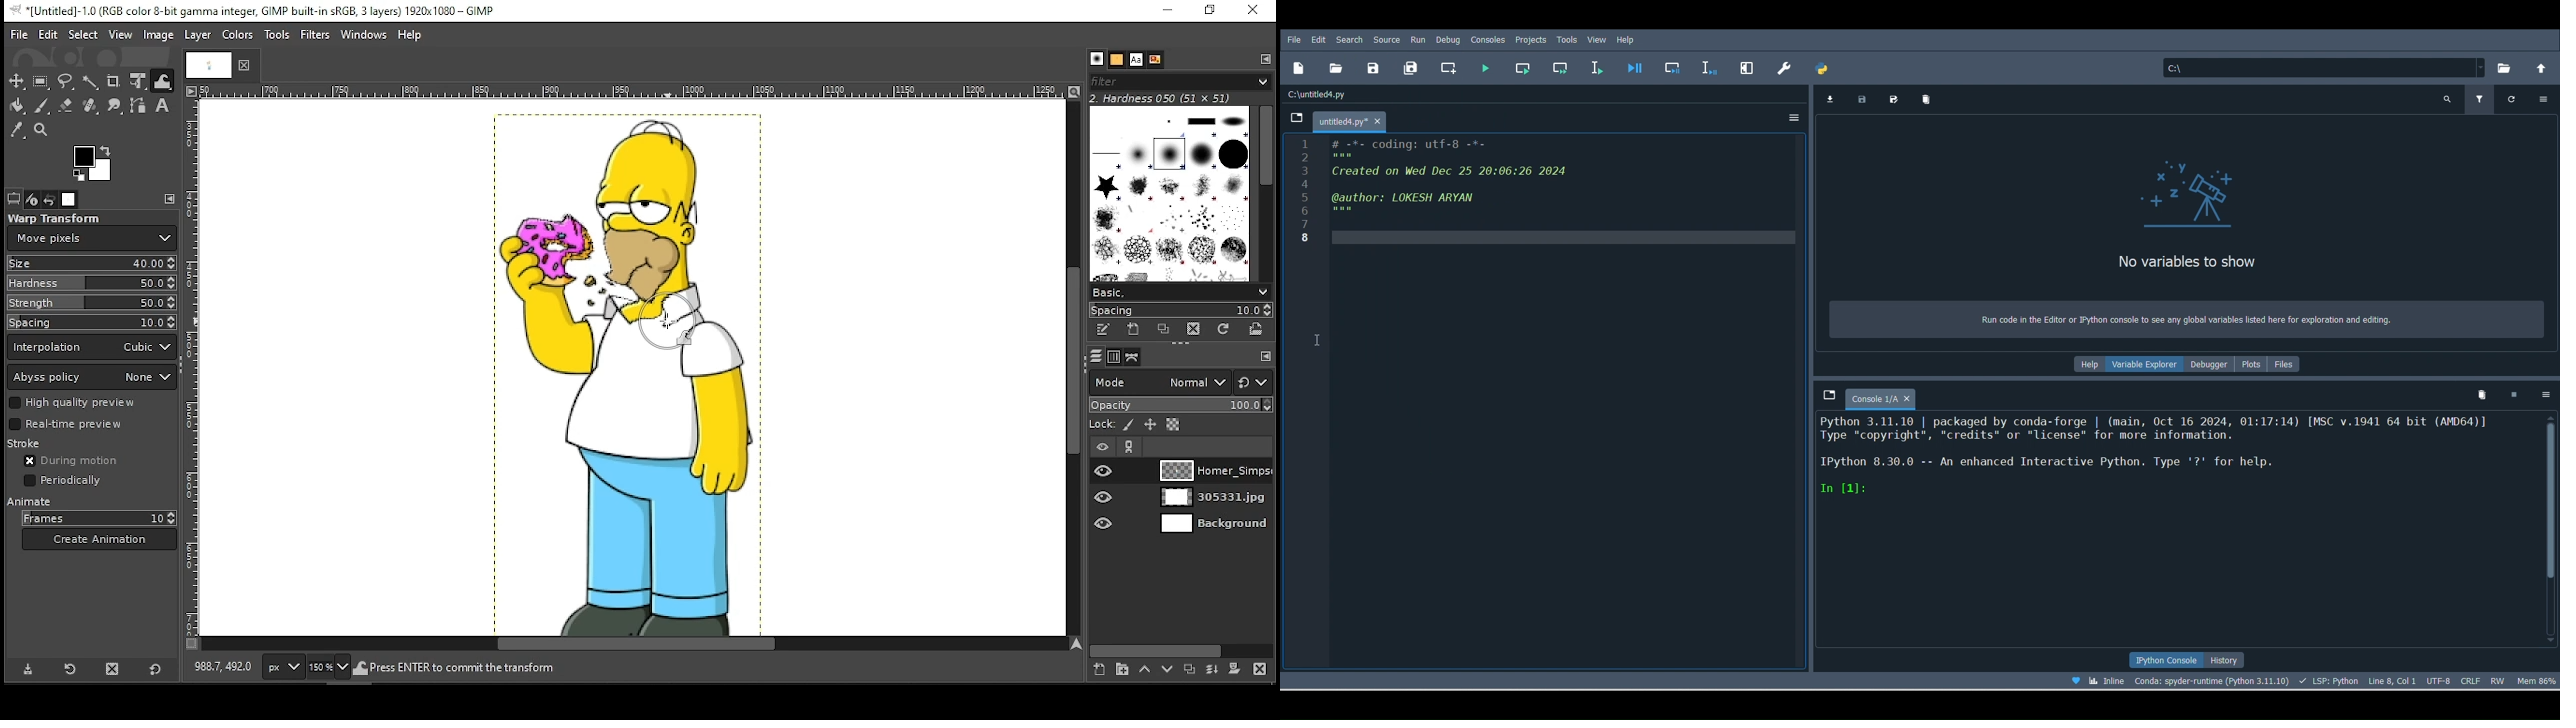  Describe the element at coordinates (2211, 679) in the screenshot. I see `Version` at that location.